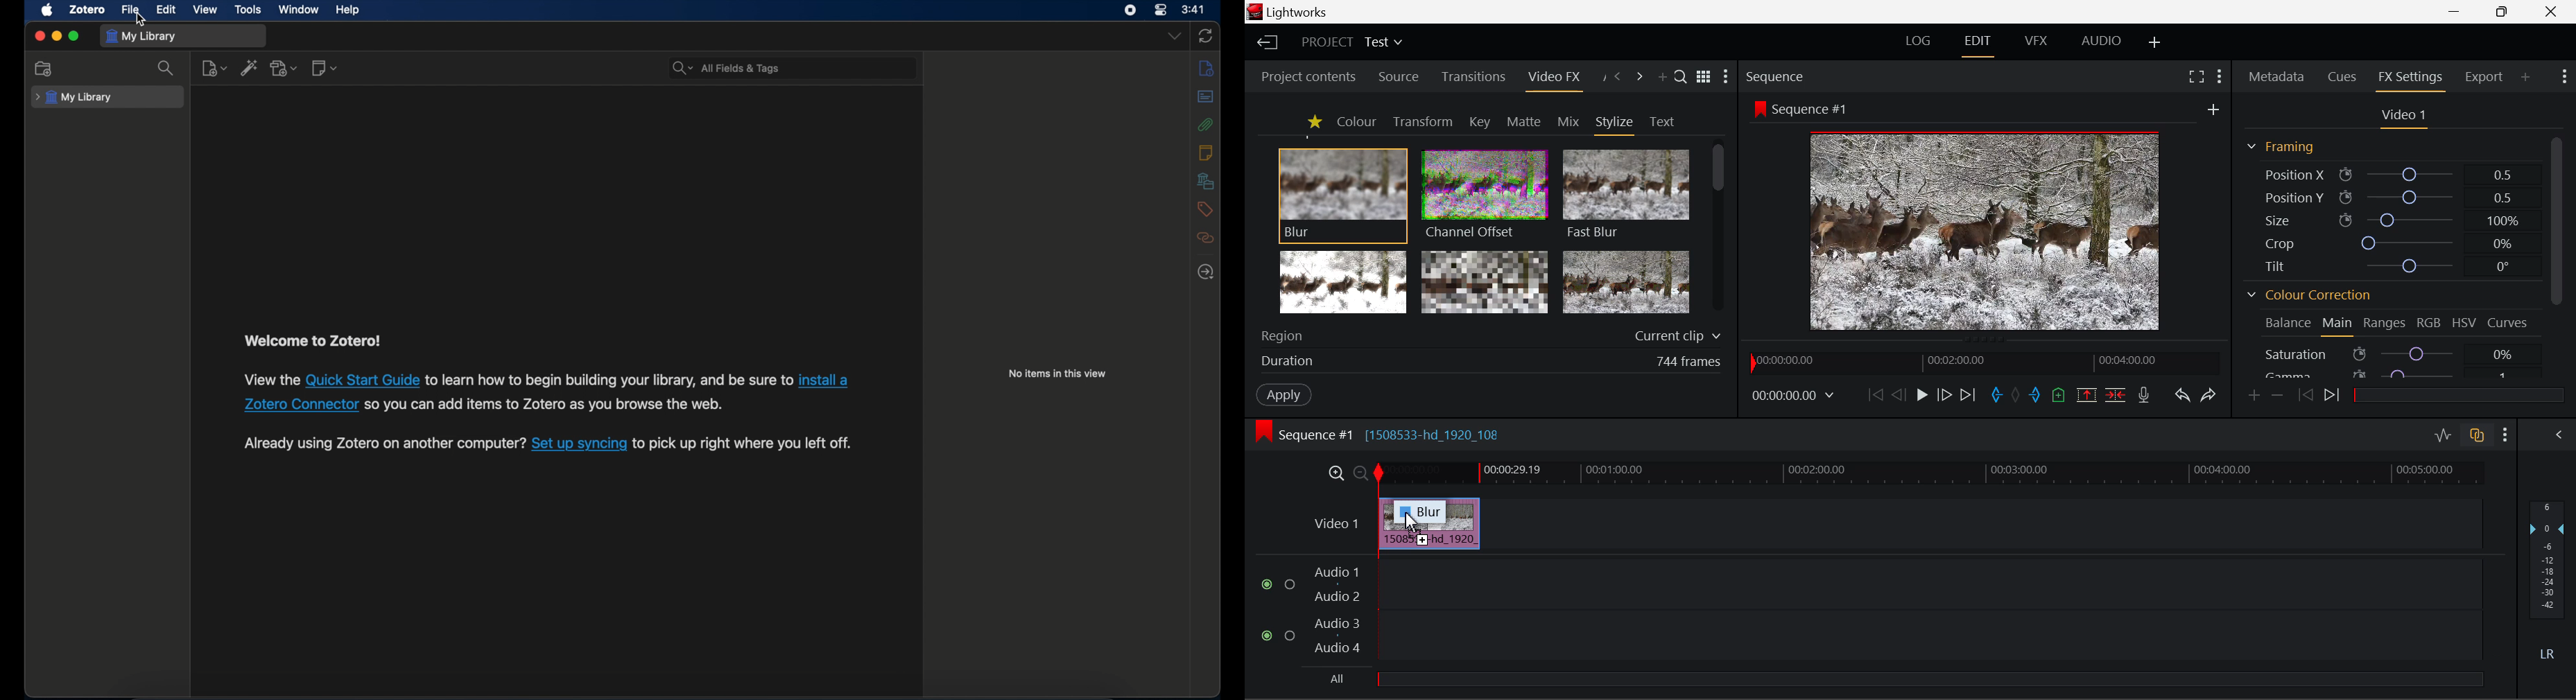  Describe the element at coordinates (318, 342) in the screenshot. I see `text` at that location.